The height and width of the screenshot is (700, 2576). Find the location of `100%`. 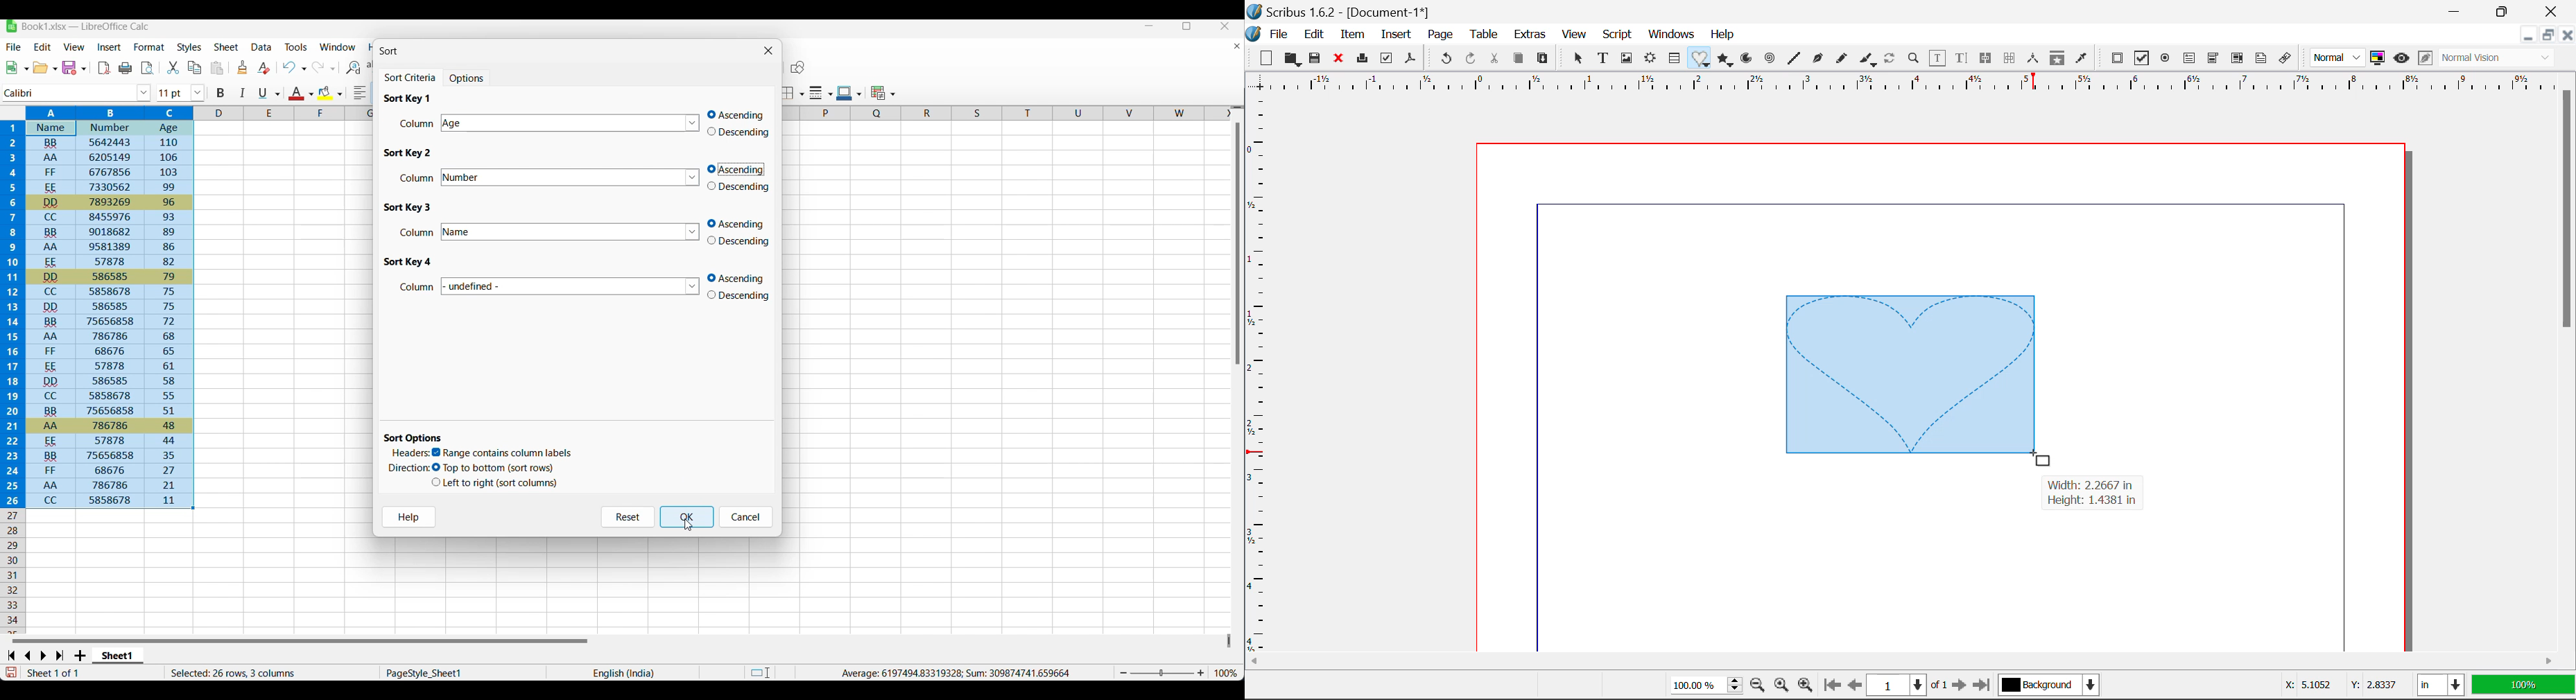

100% is located at coordinates (2523, 686).